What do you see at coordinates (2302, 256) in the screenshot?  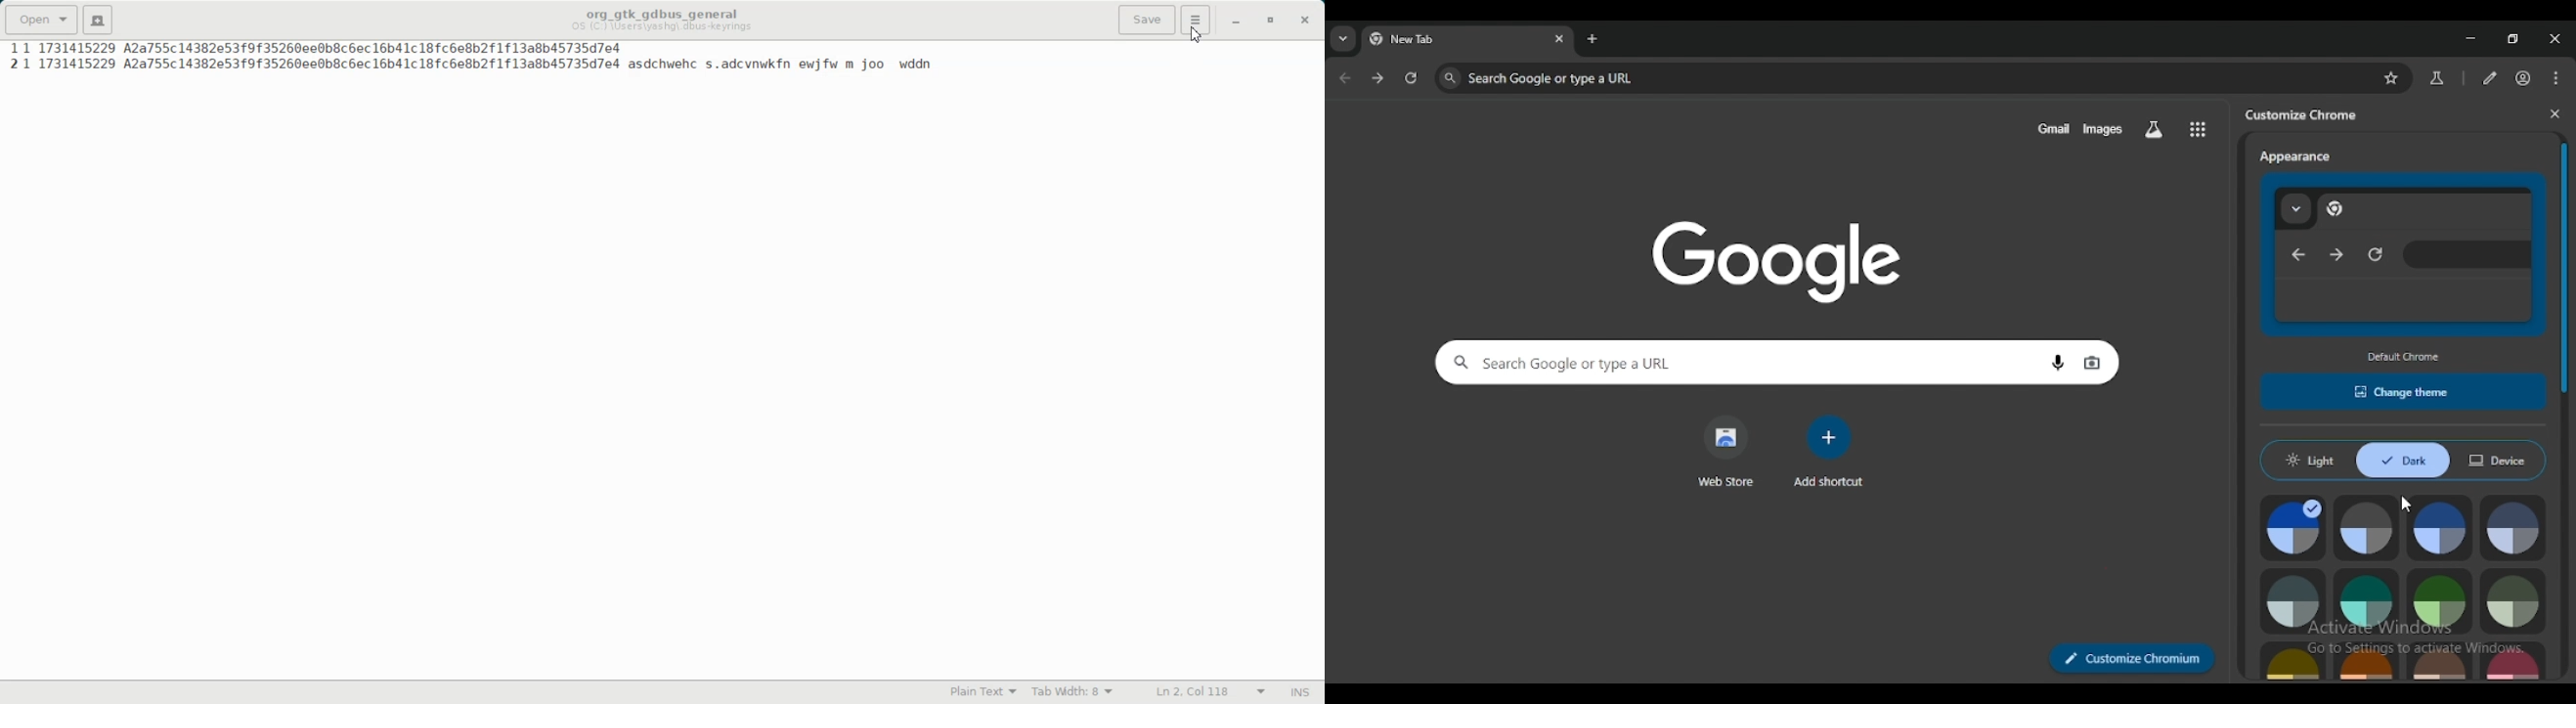 I see `previous` at bounding box center [2302, 256].